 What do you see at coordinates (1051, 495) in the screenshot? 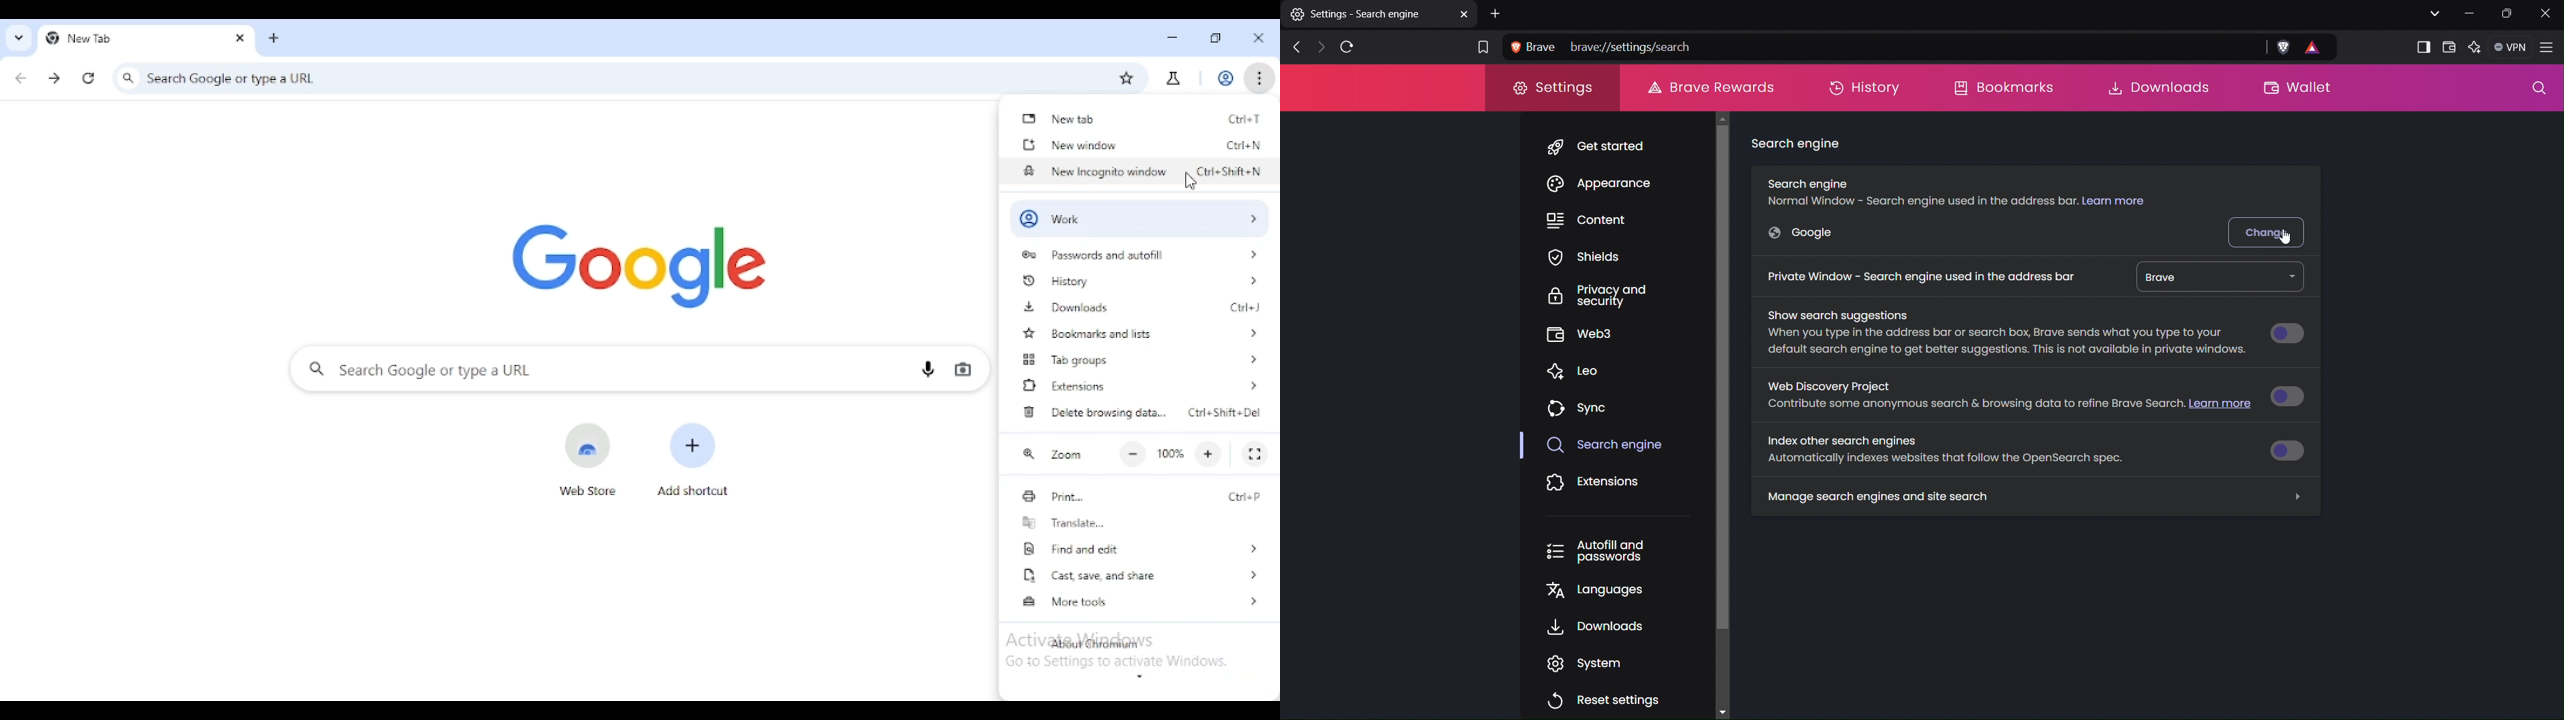
I see `print` at bounding box center [1051, 495].